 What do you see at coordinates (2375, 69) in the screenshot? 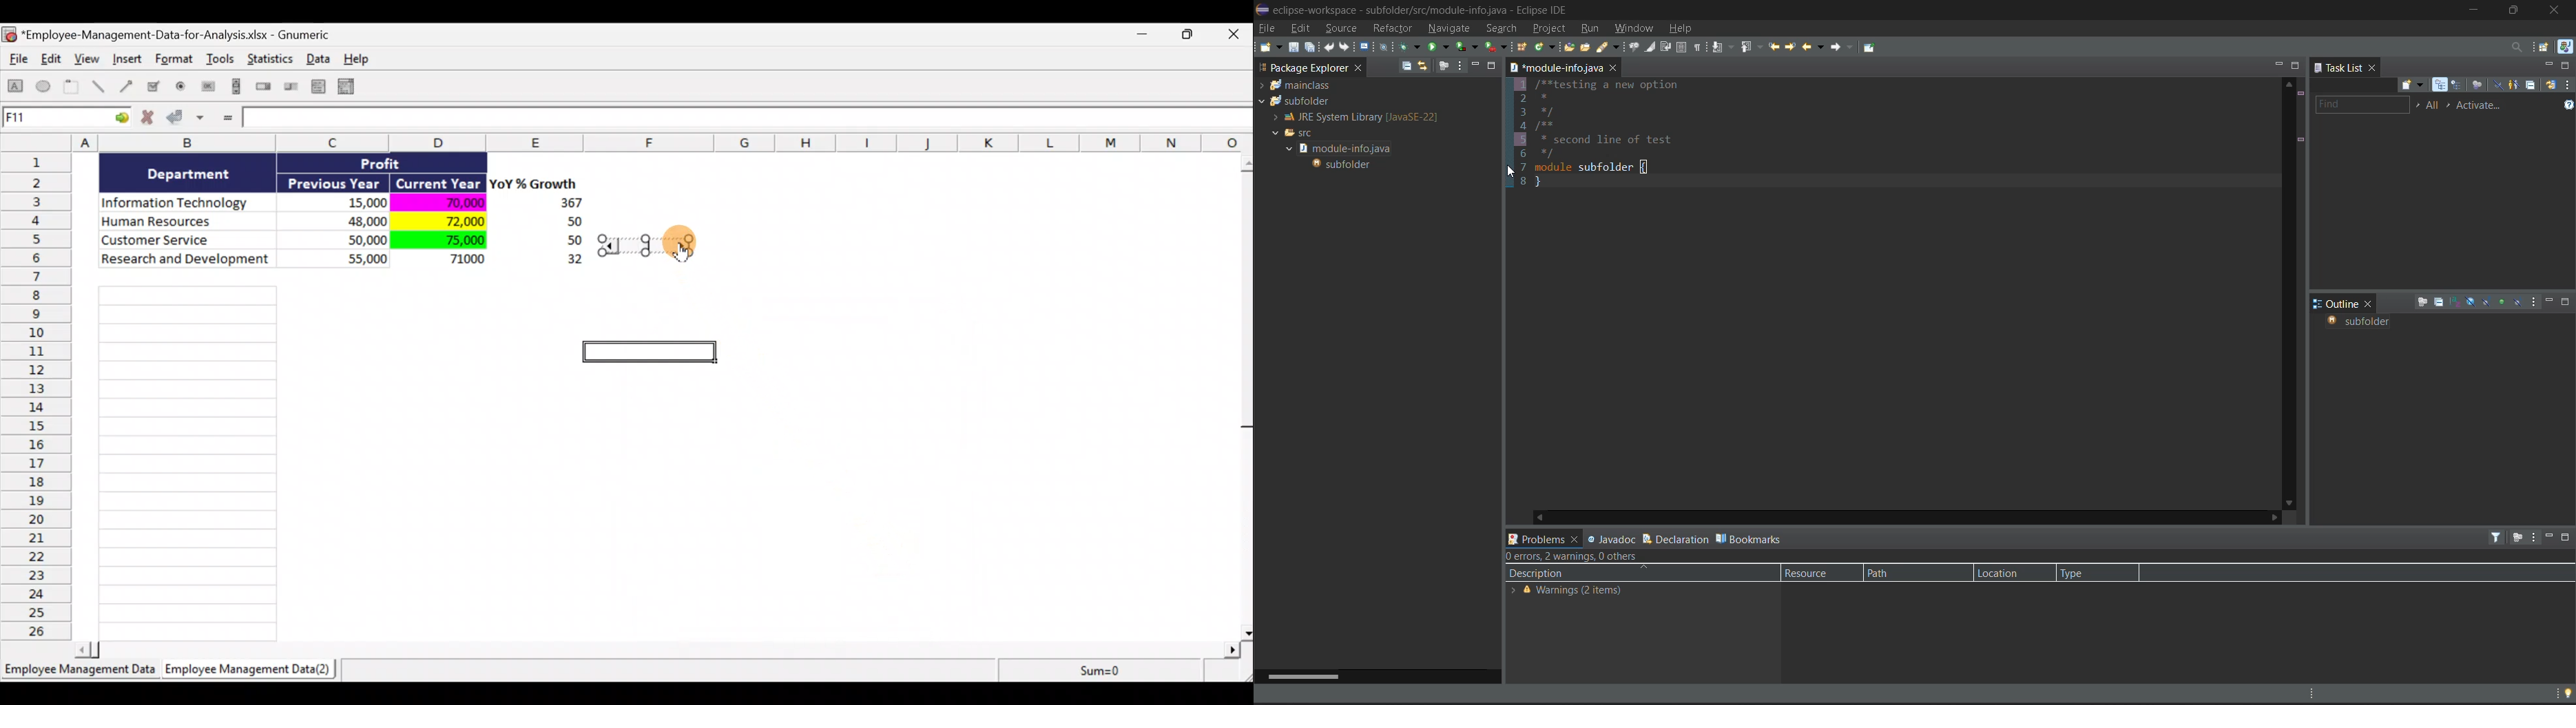
I see `close` at bounding box center [2375, 69].